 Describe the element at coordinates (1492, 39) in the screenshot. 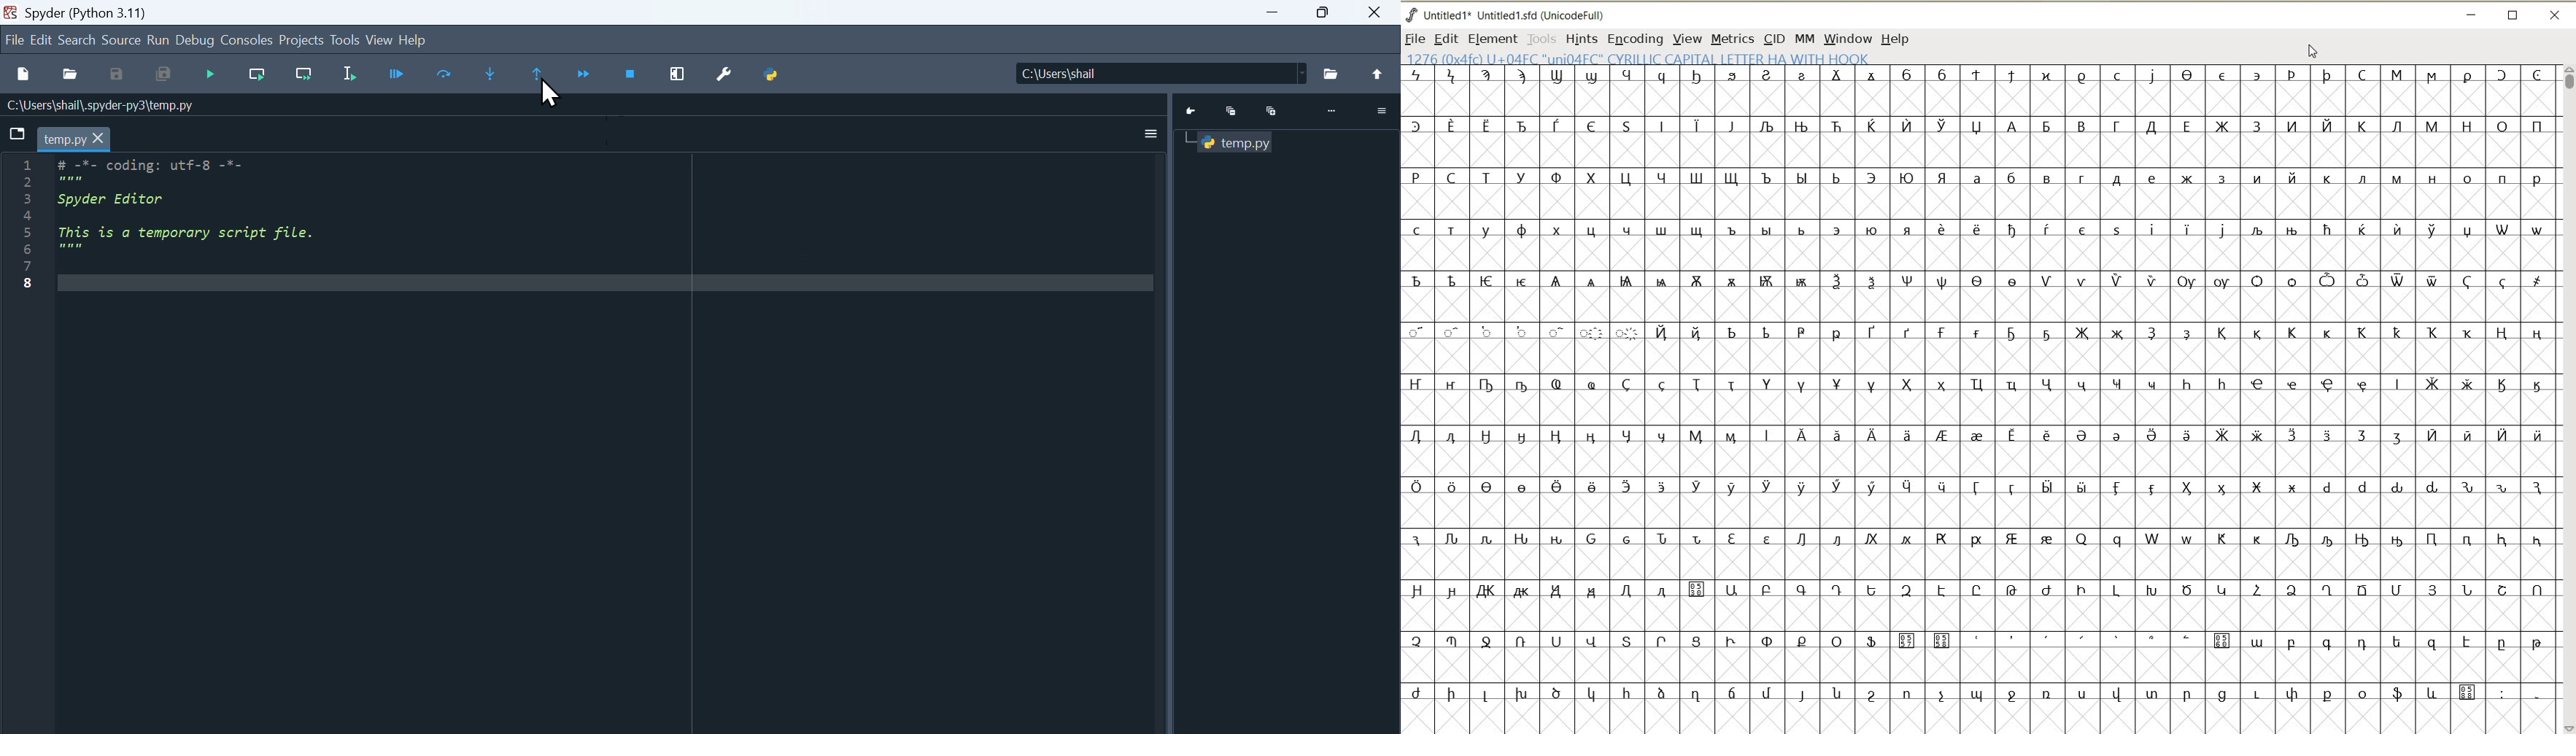

I see `ELEMENT` at that location.